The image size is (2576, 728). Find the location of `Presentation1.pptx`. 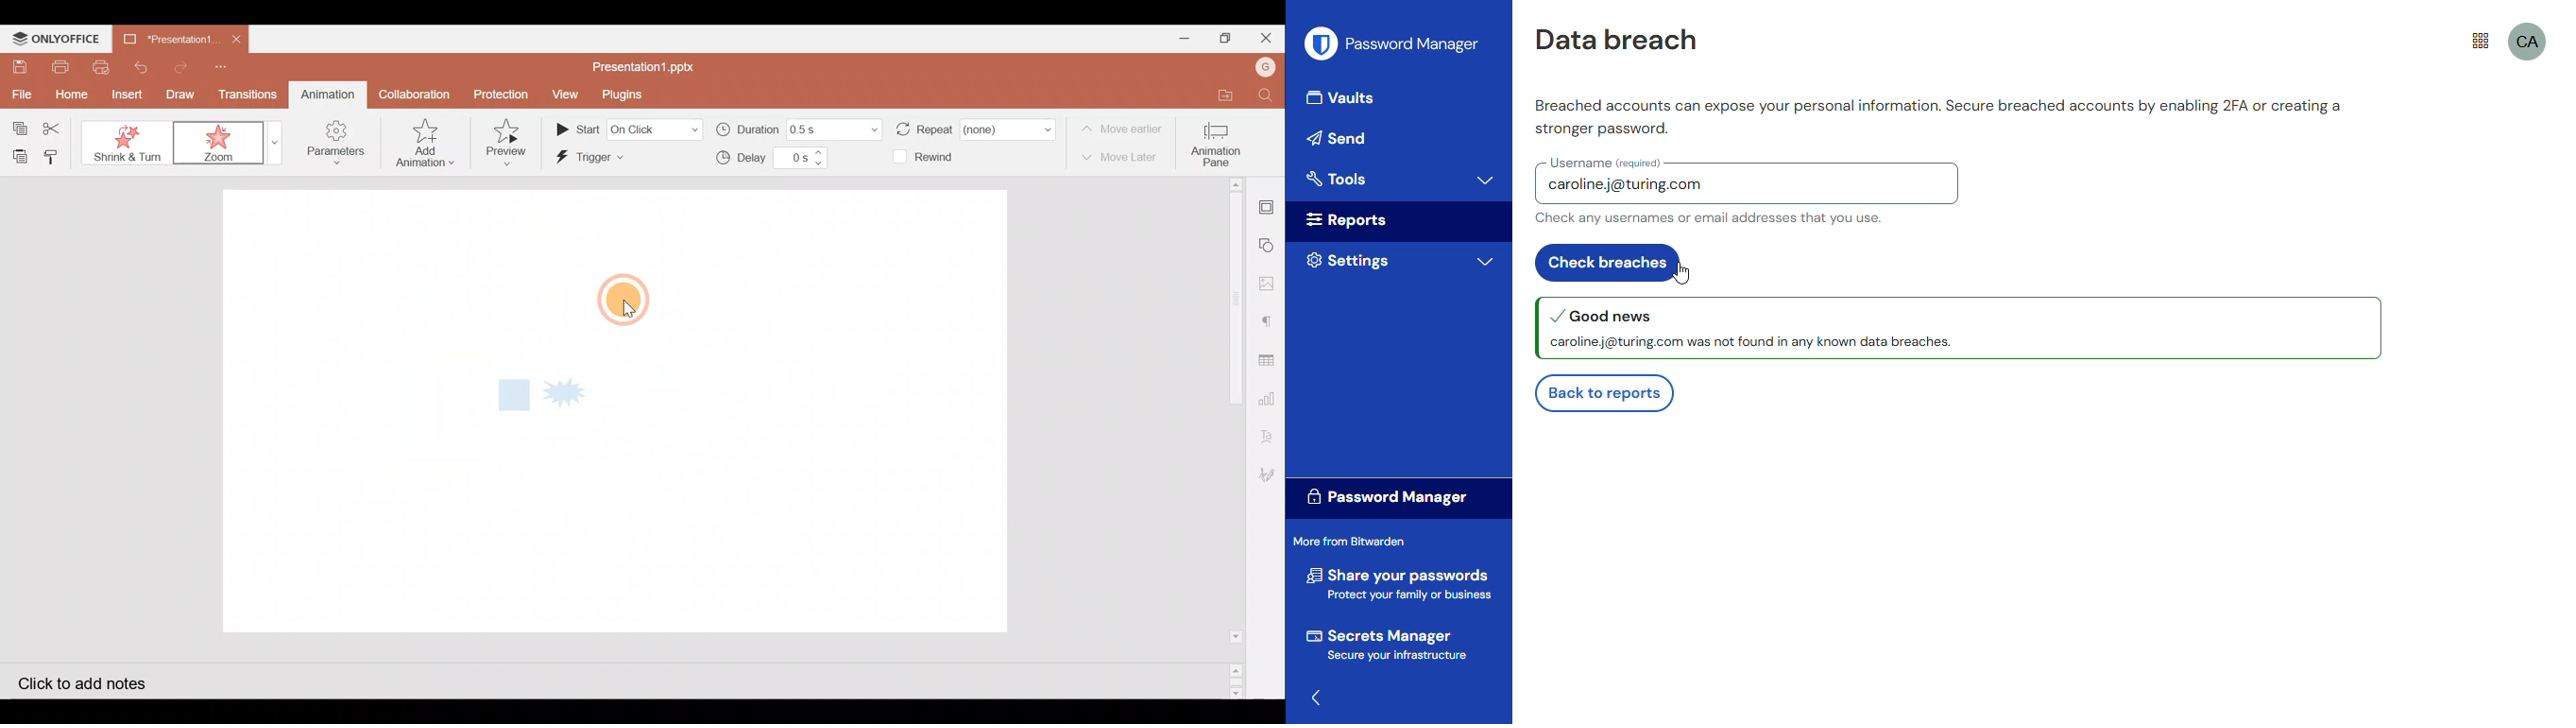

Presentation1.pptx is located at coordinates (643, 64).